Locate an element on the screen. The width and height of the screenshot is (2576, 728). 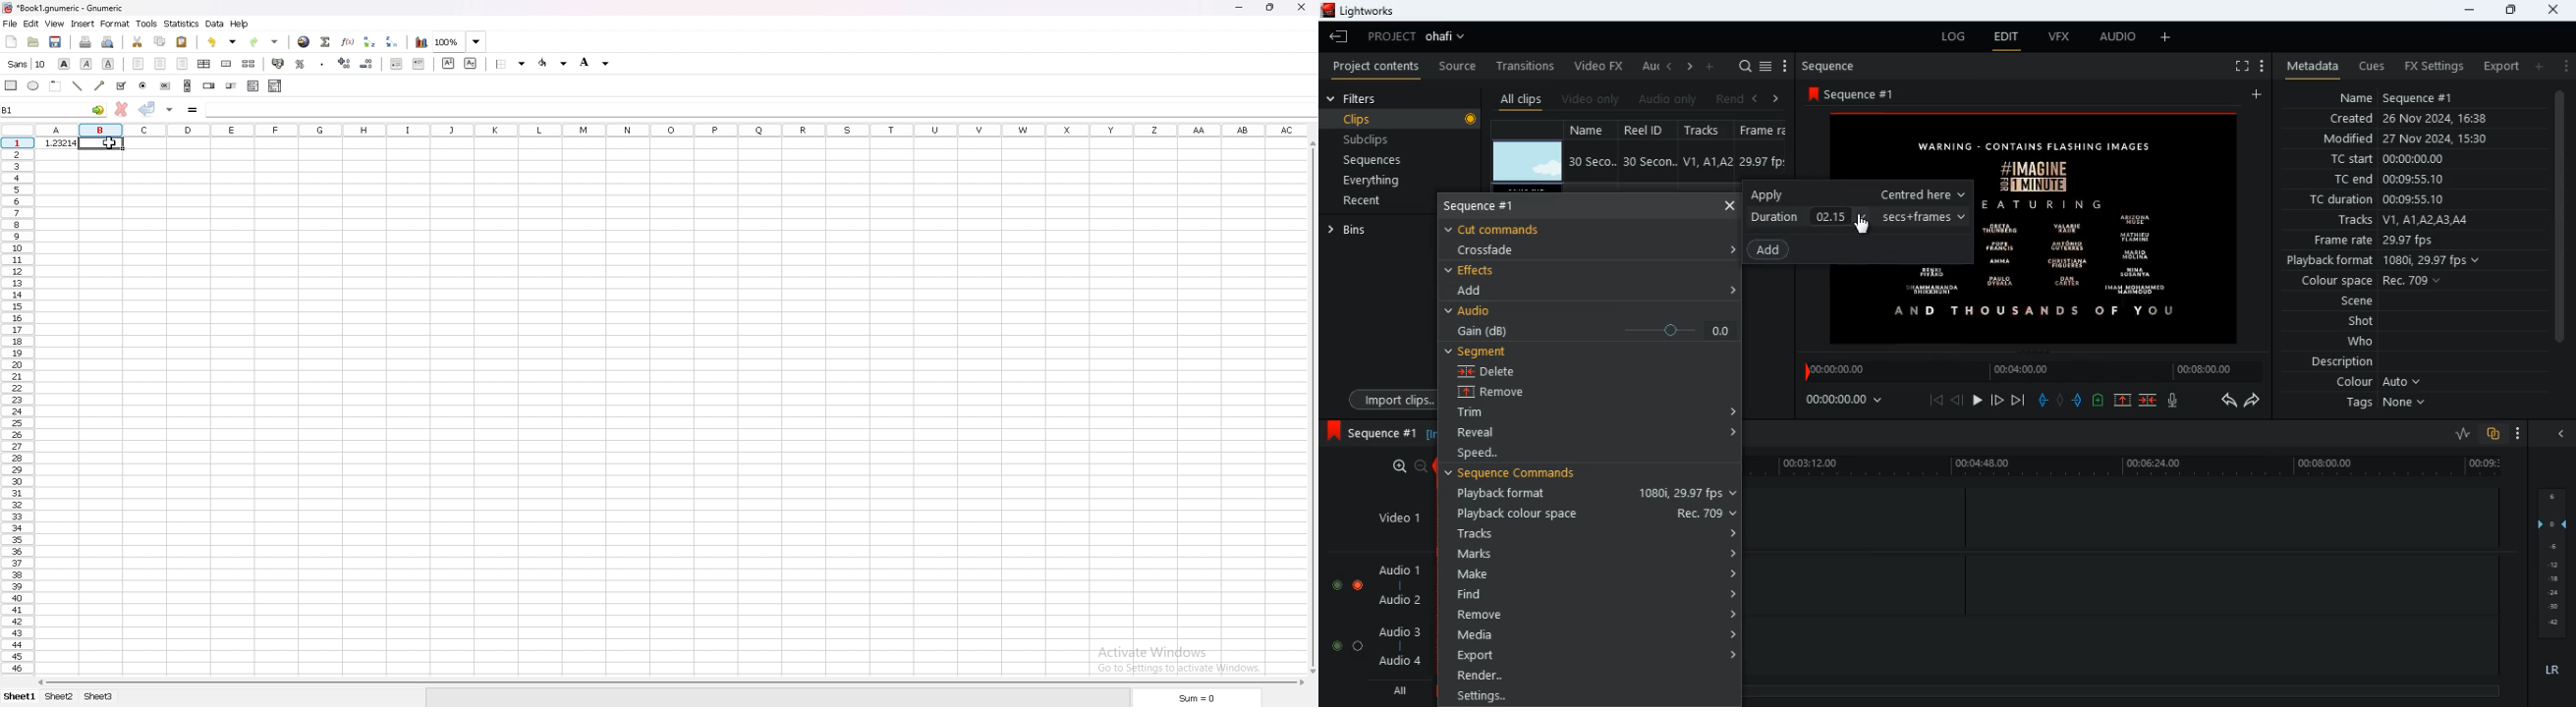
image is located at coordinates (1528, 162).